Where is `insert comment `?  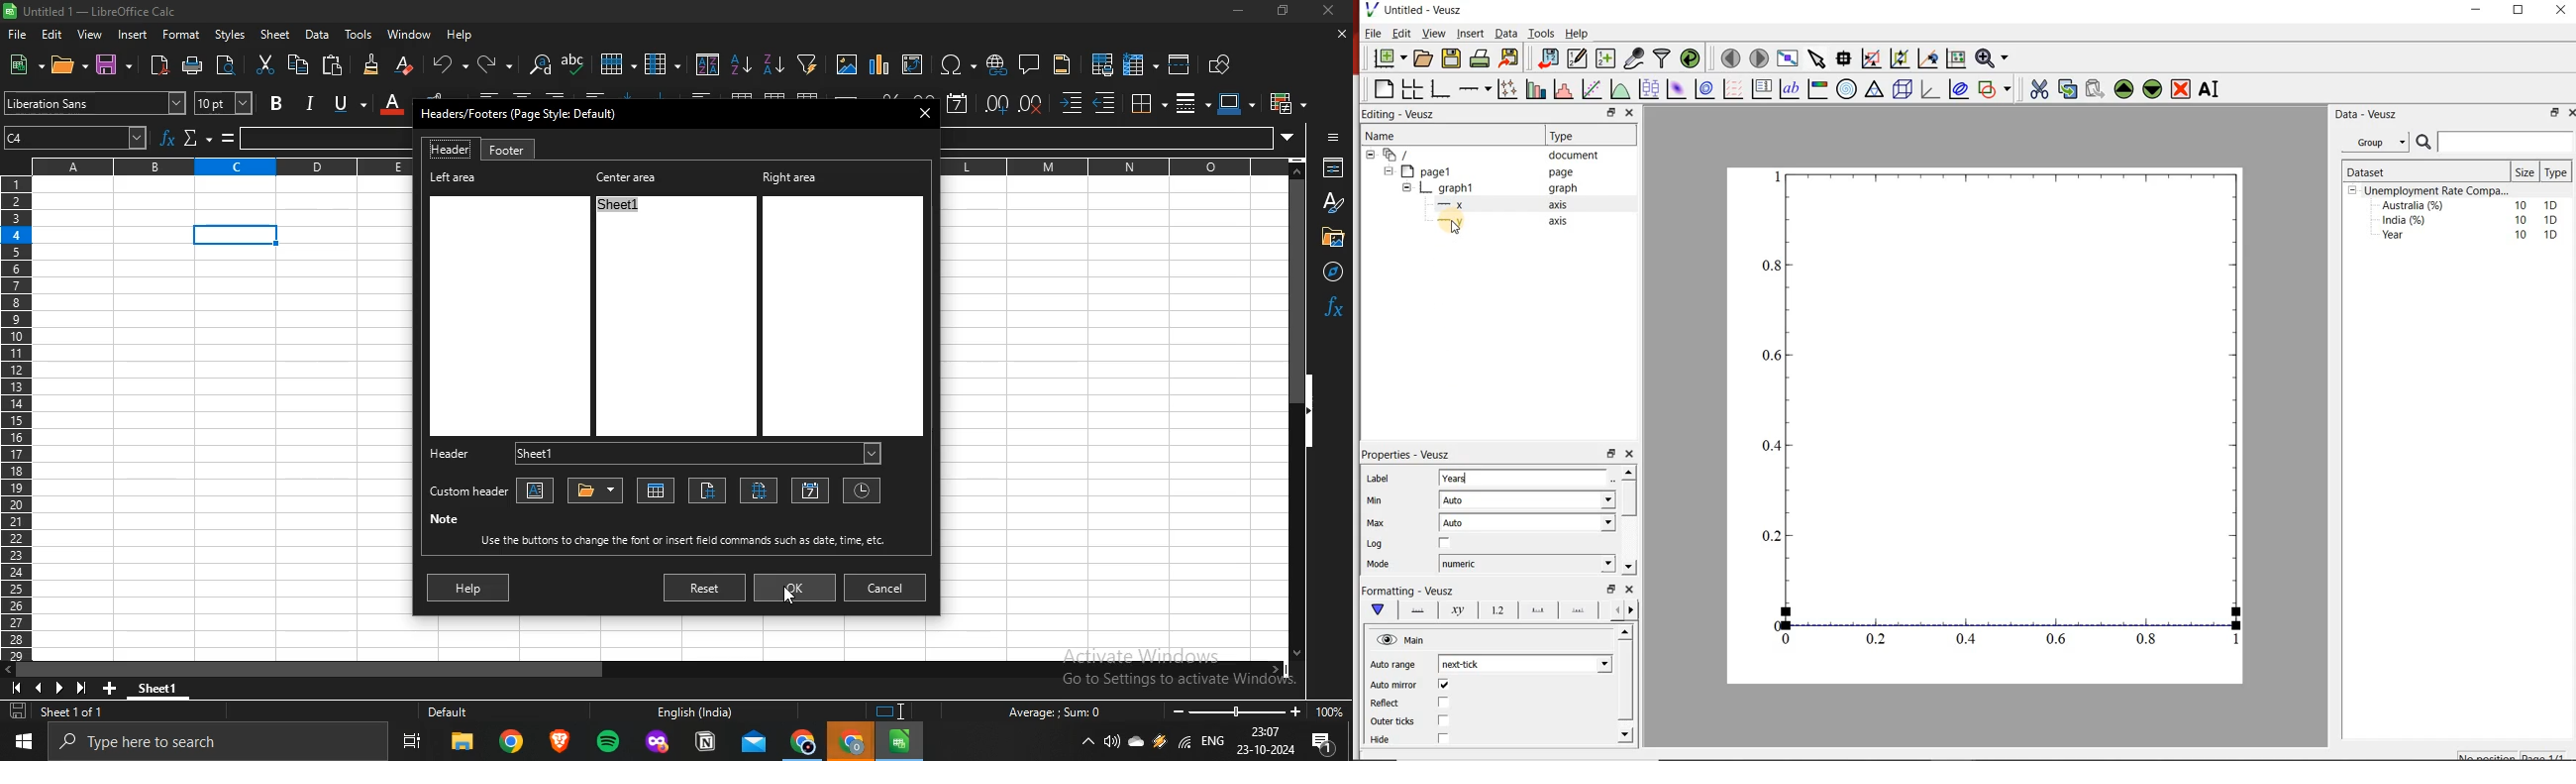 insert comment  is located at coordinates (1029, 62).